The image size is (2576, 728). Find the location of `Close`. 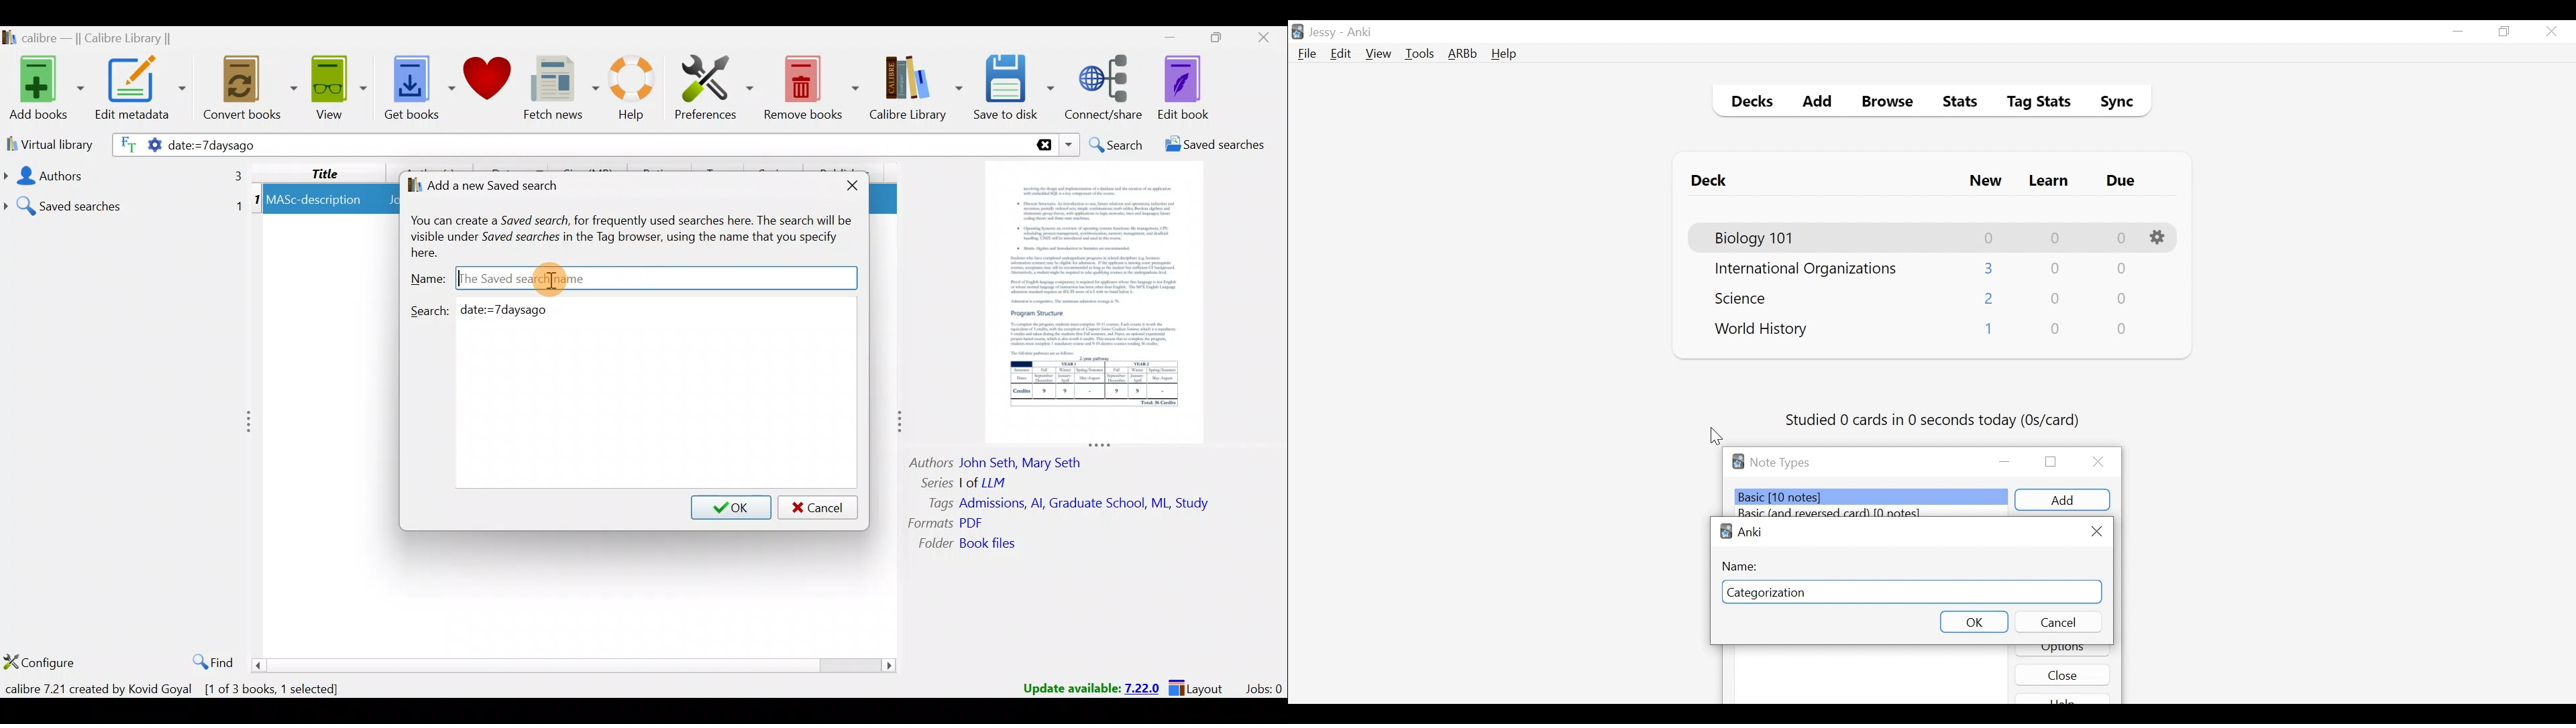

Close is located at coordinates (2096, 532).